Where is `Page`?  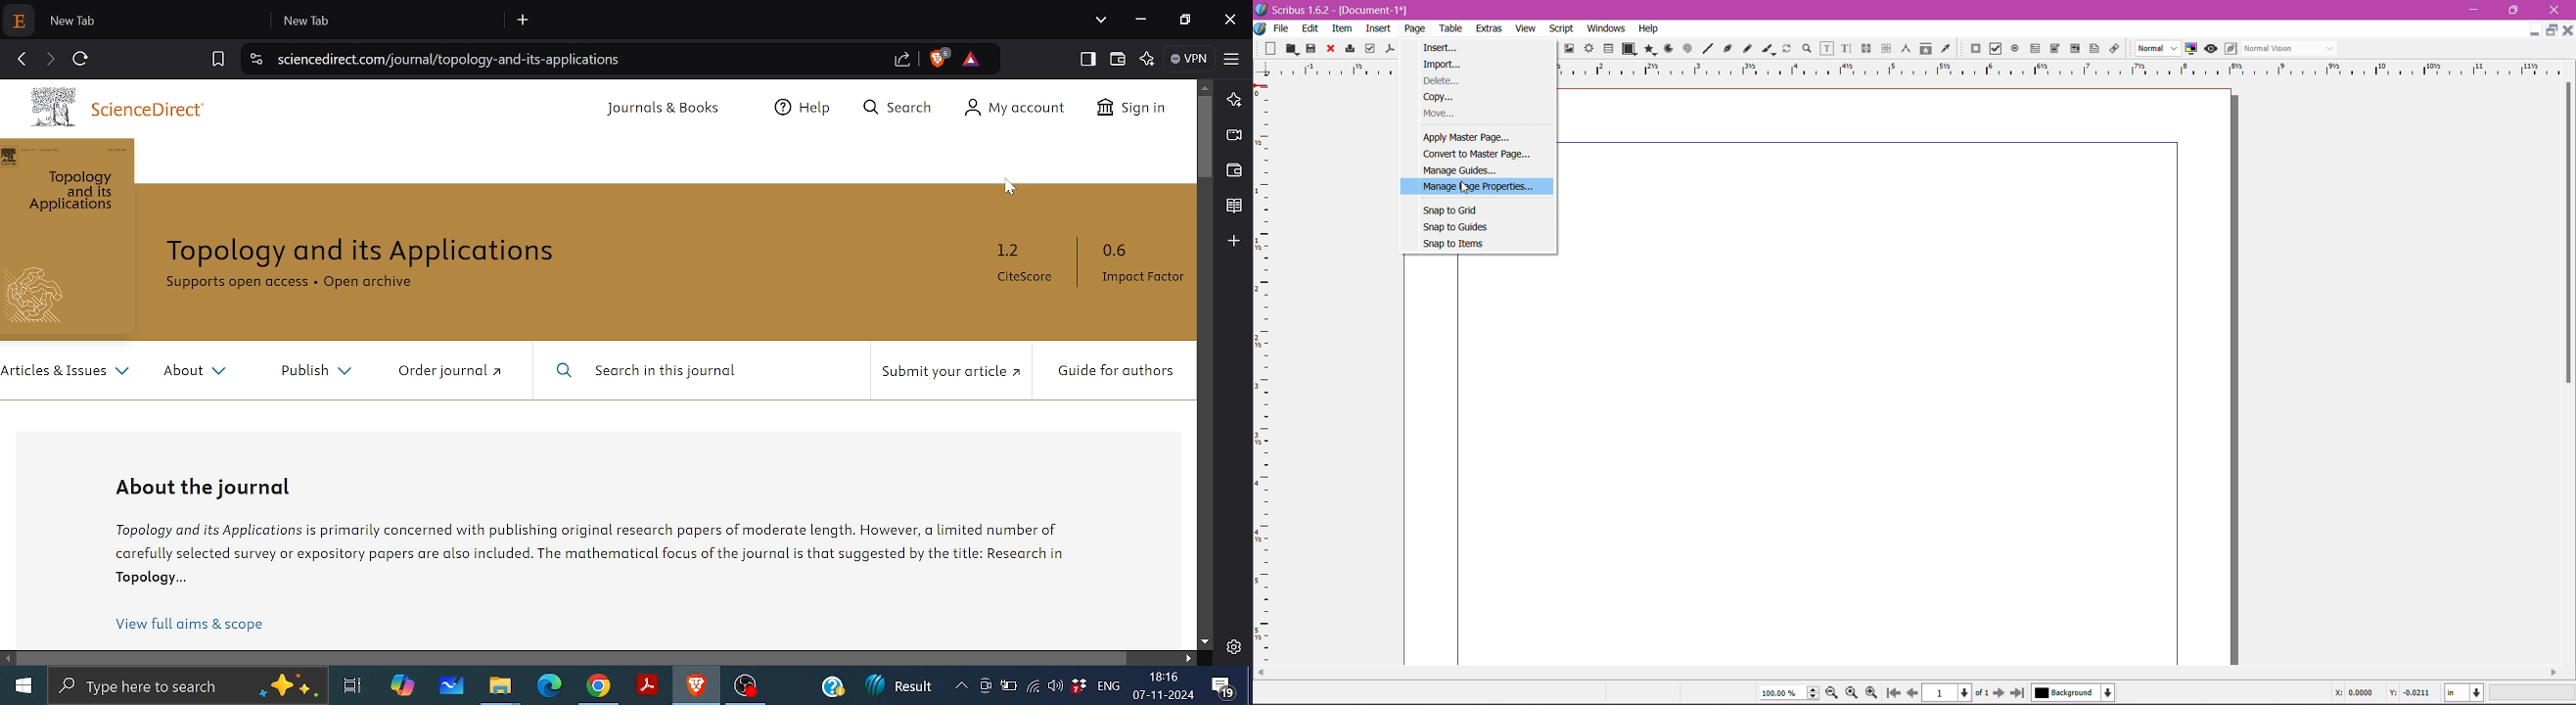 Page is located at coordinates (1413, 28).